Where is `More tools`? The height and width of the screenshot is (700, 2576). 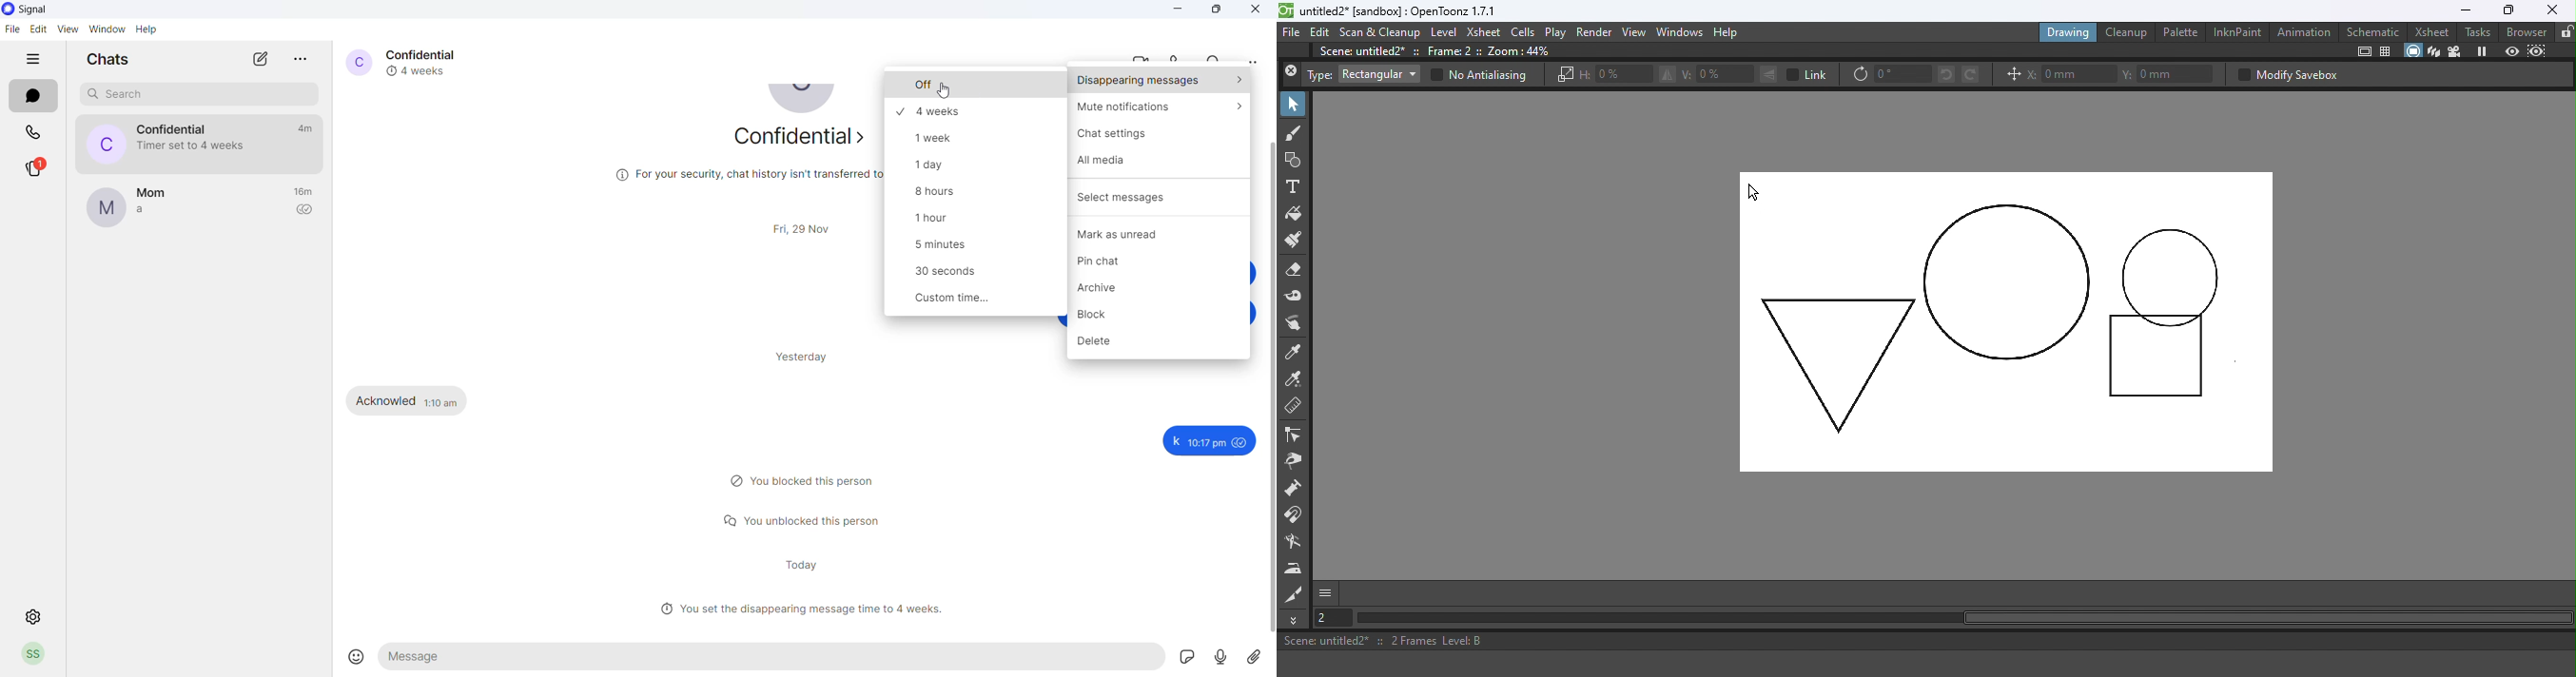 More tools is located at coordinates (1296, 620).